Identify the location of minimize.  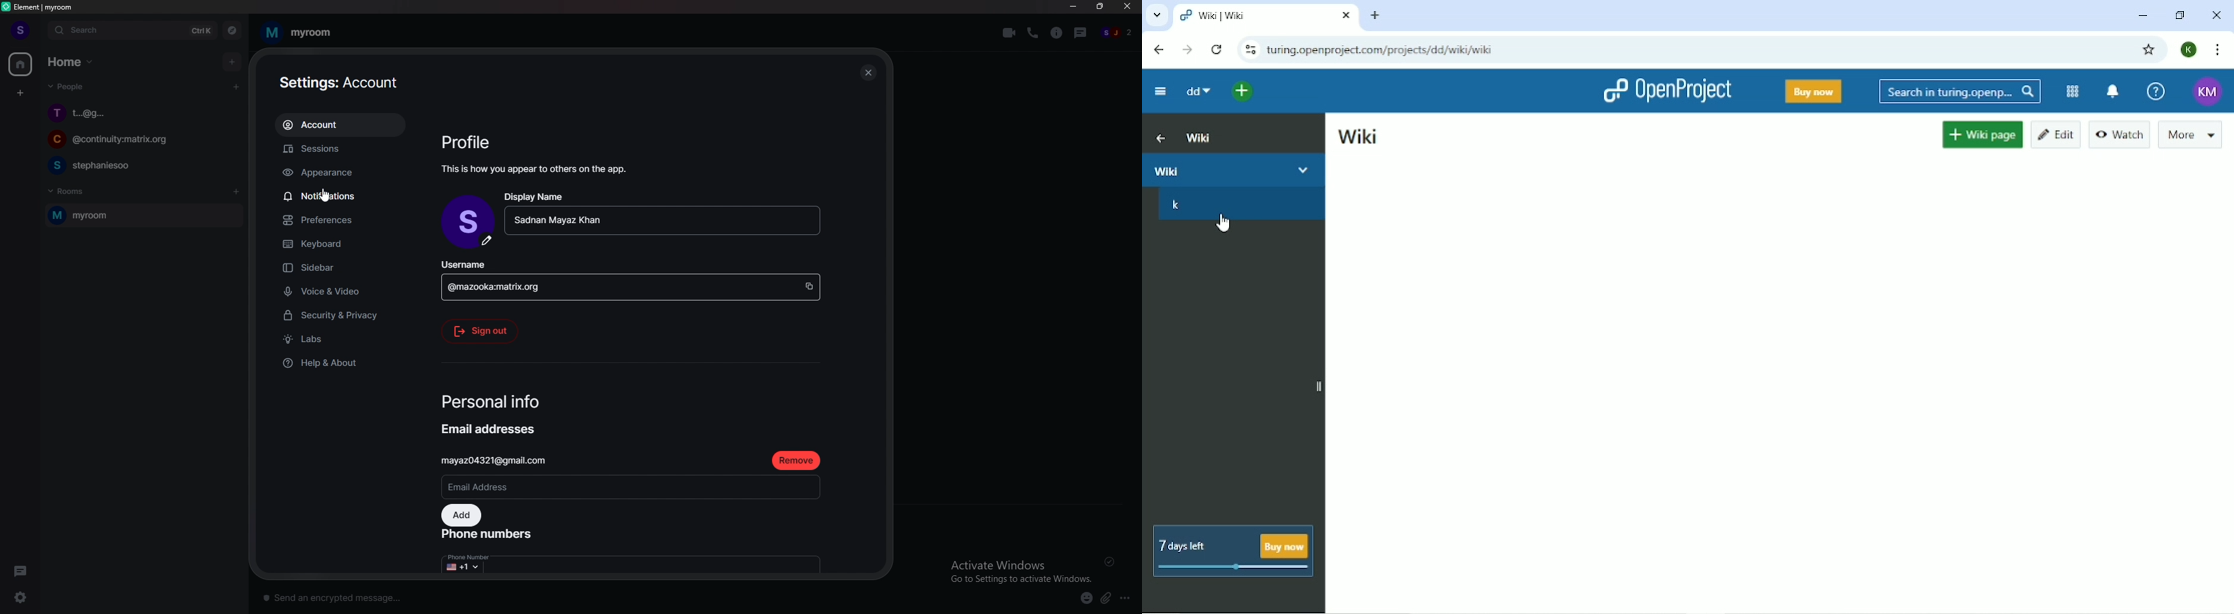
(1074, 7).